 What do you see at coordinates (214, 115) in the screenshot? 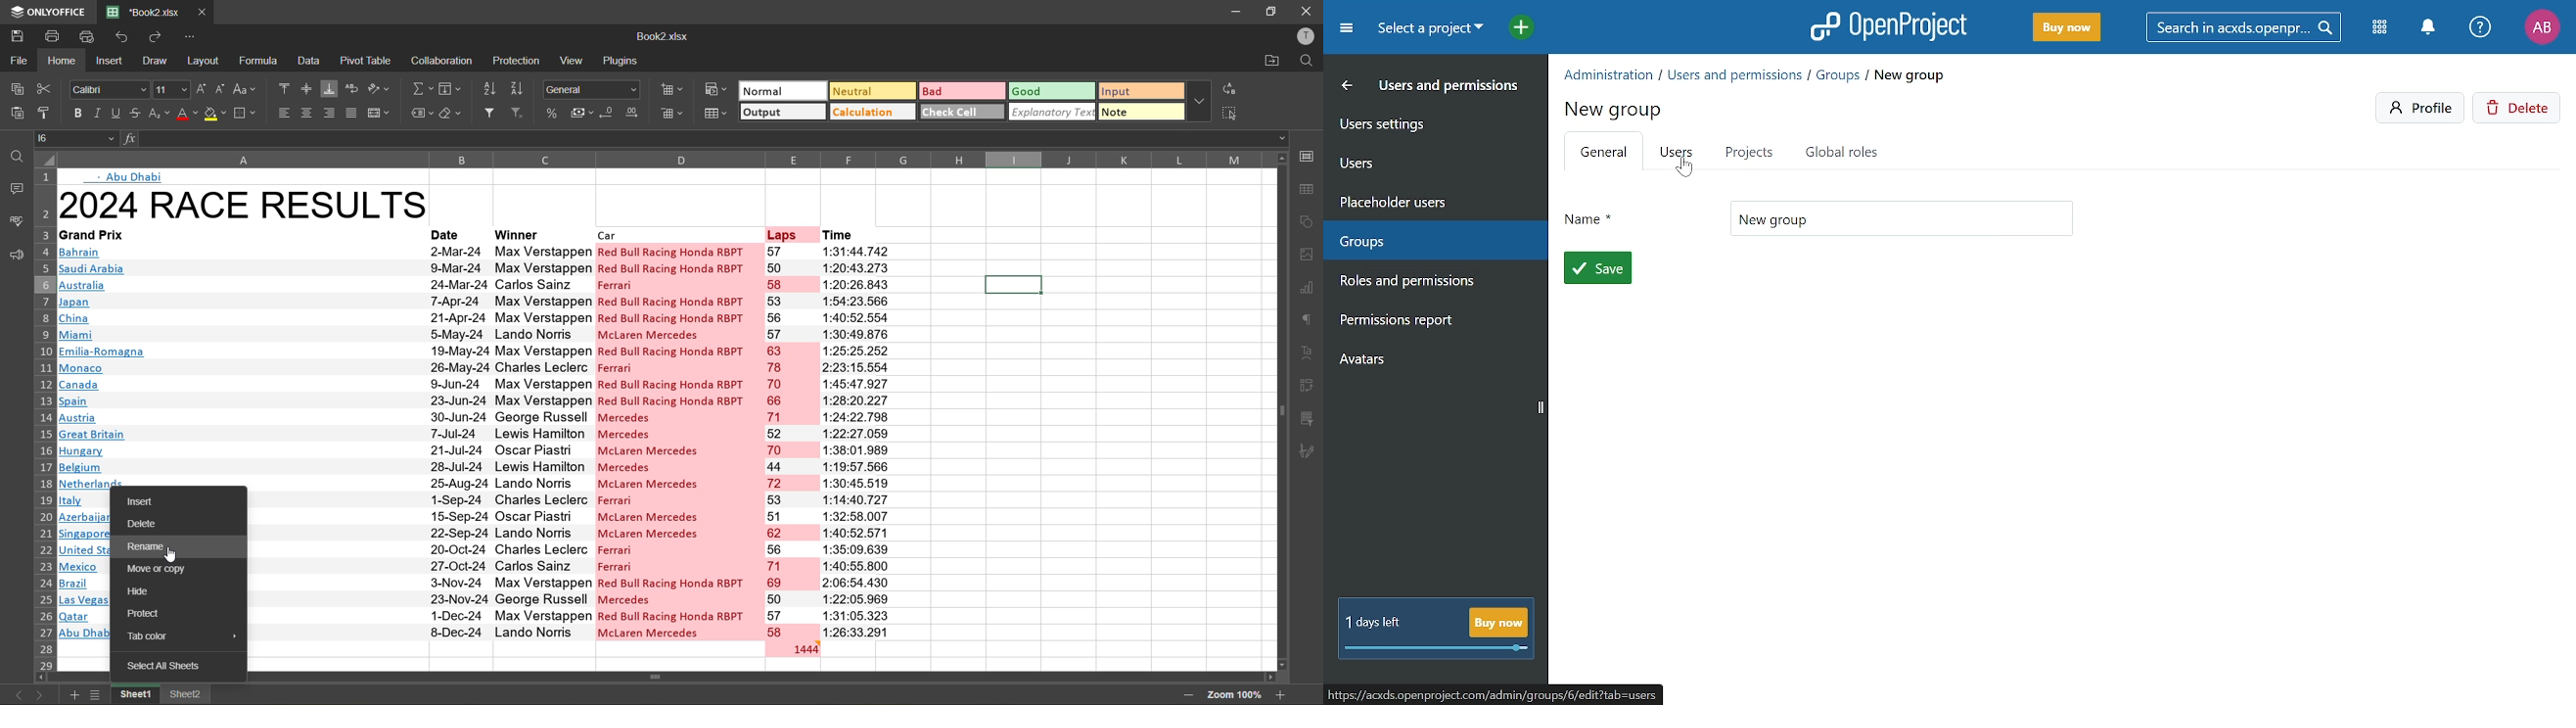
I see `fill color` at bounding box center [214, 115].